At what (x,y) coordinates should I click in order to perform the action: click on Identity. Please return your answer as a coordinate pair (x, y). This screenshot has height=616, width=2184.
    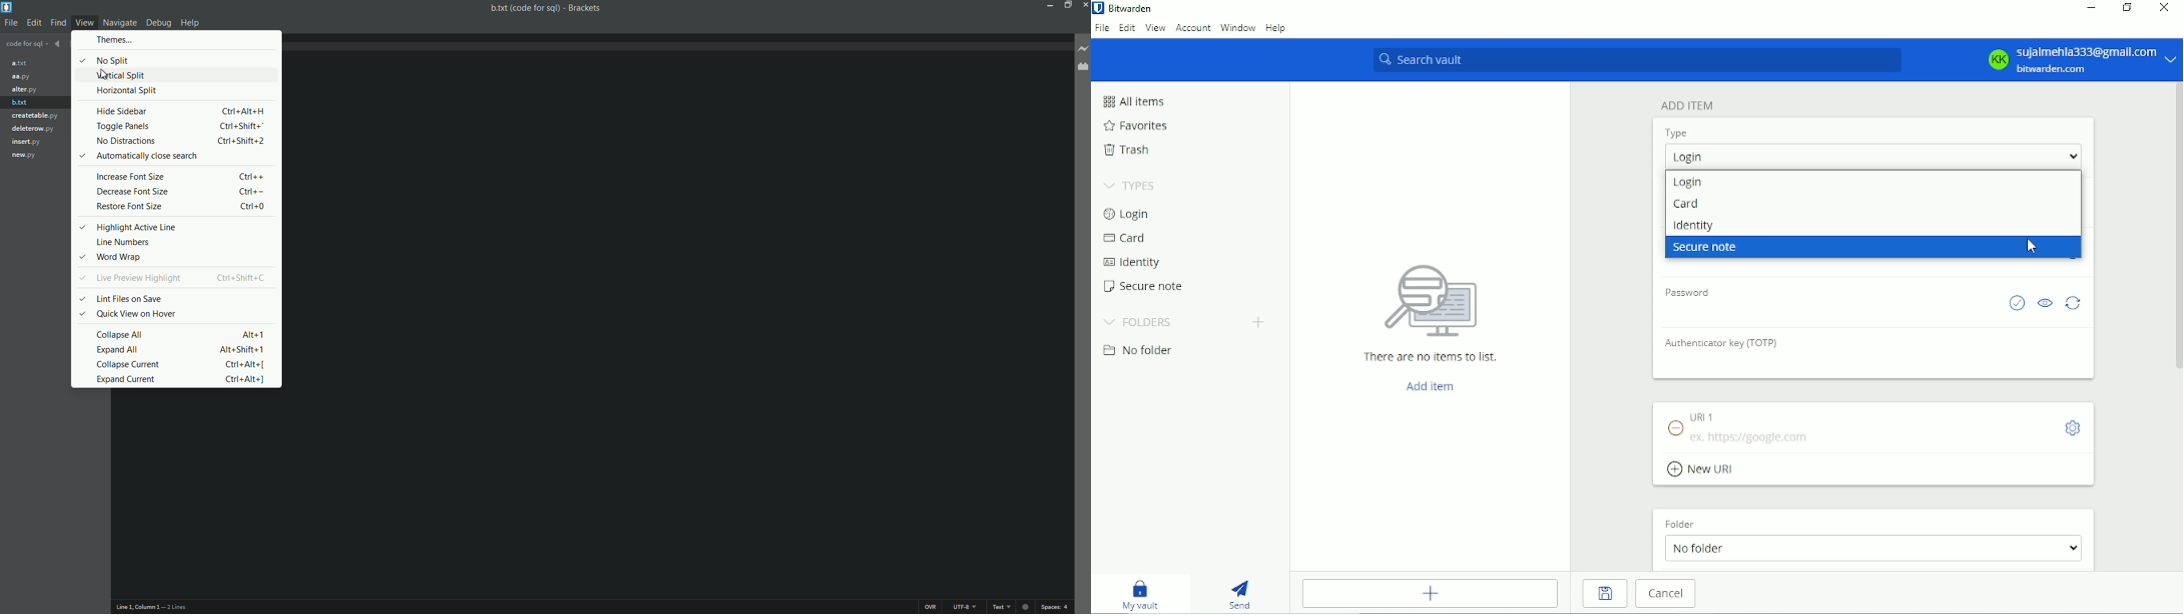
    Looking at the image, I should click on (1131, 263).